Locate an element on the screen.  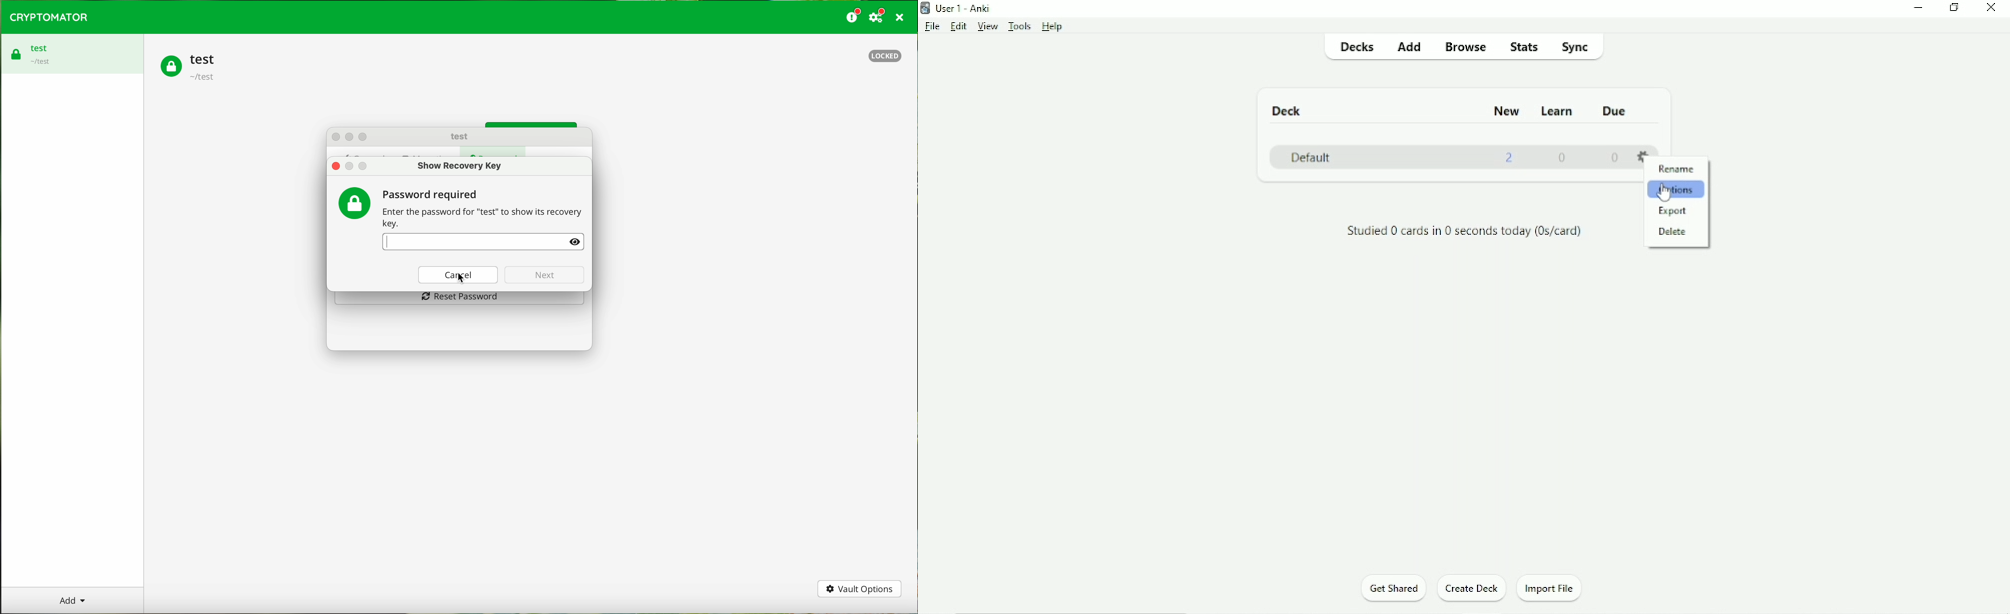
New is located at coordinates (1507, 110).